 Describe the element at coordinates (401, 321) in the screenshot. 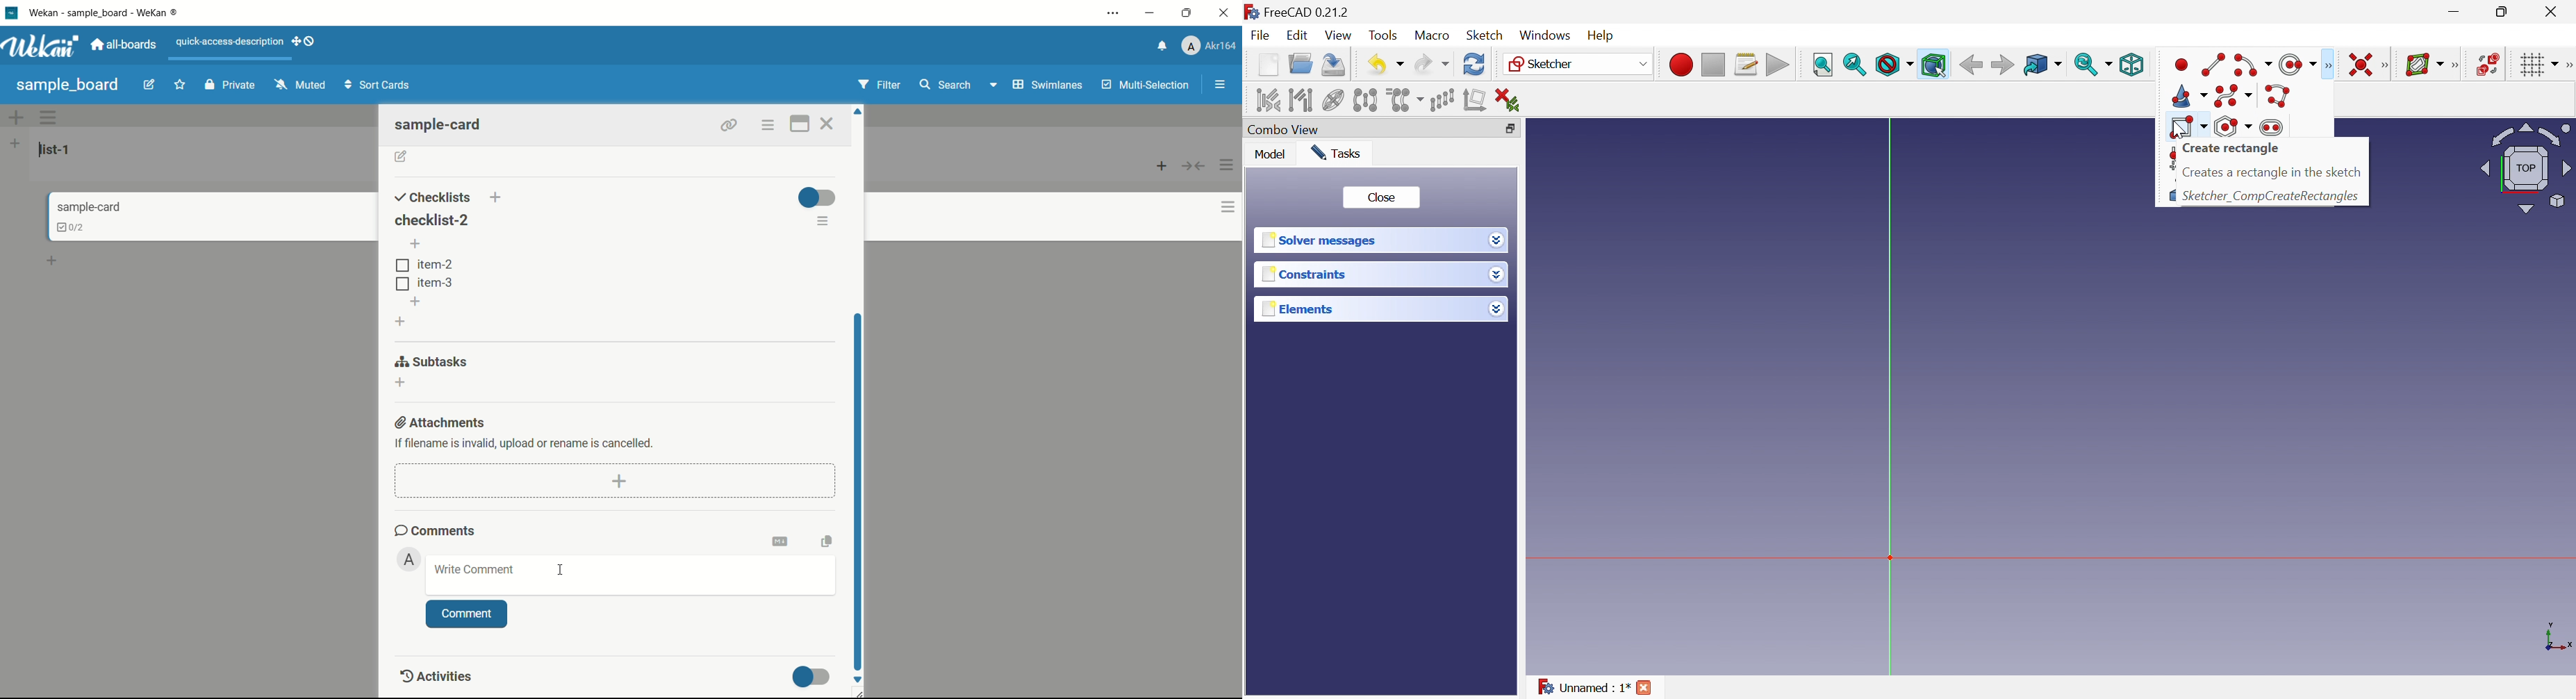

I see `add checklist` at that location.